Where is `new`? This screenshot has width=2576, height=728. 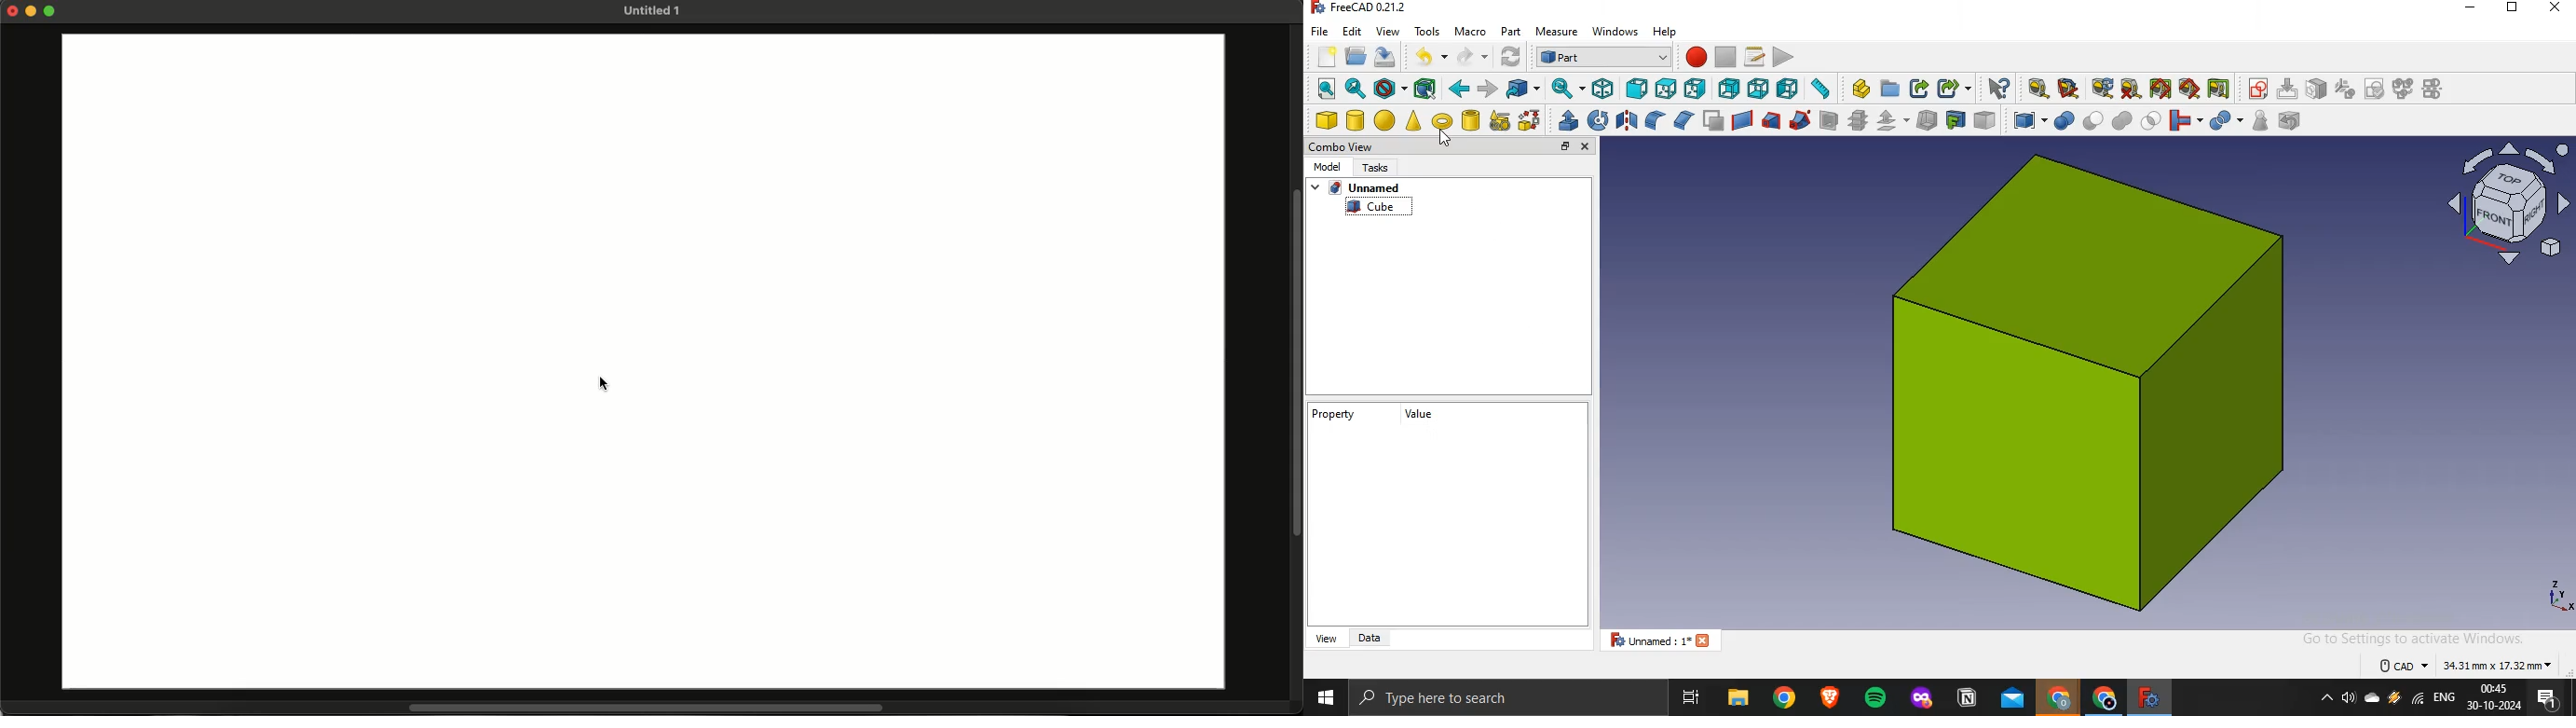
new is located at coordinates (1327, 57).